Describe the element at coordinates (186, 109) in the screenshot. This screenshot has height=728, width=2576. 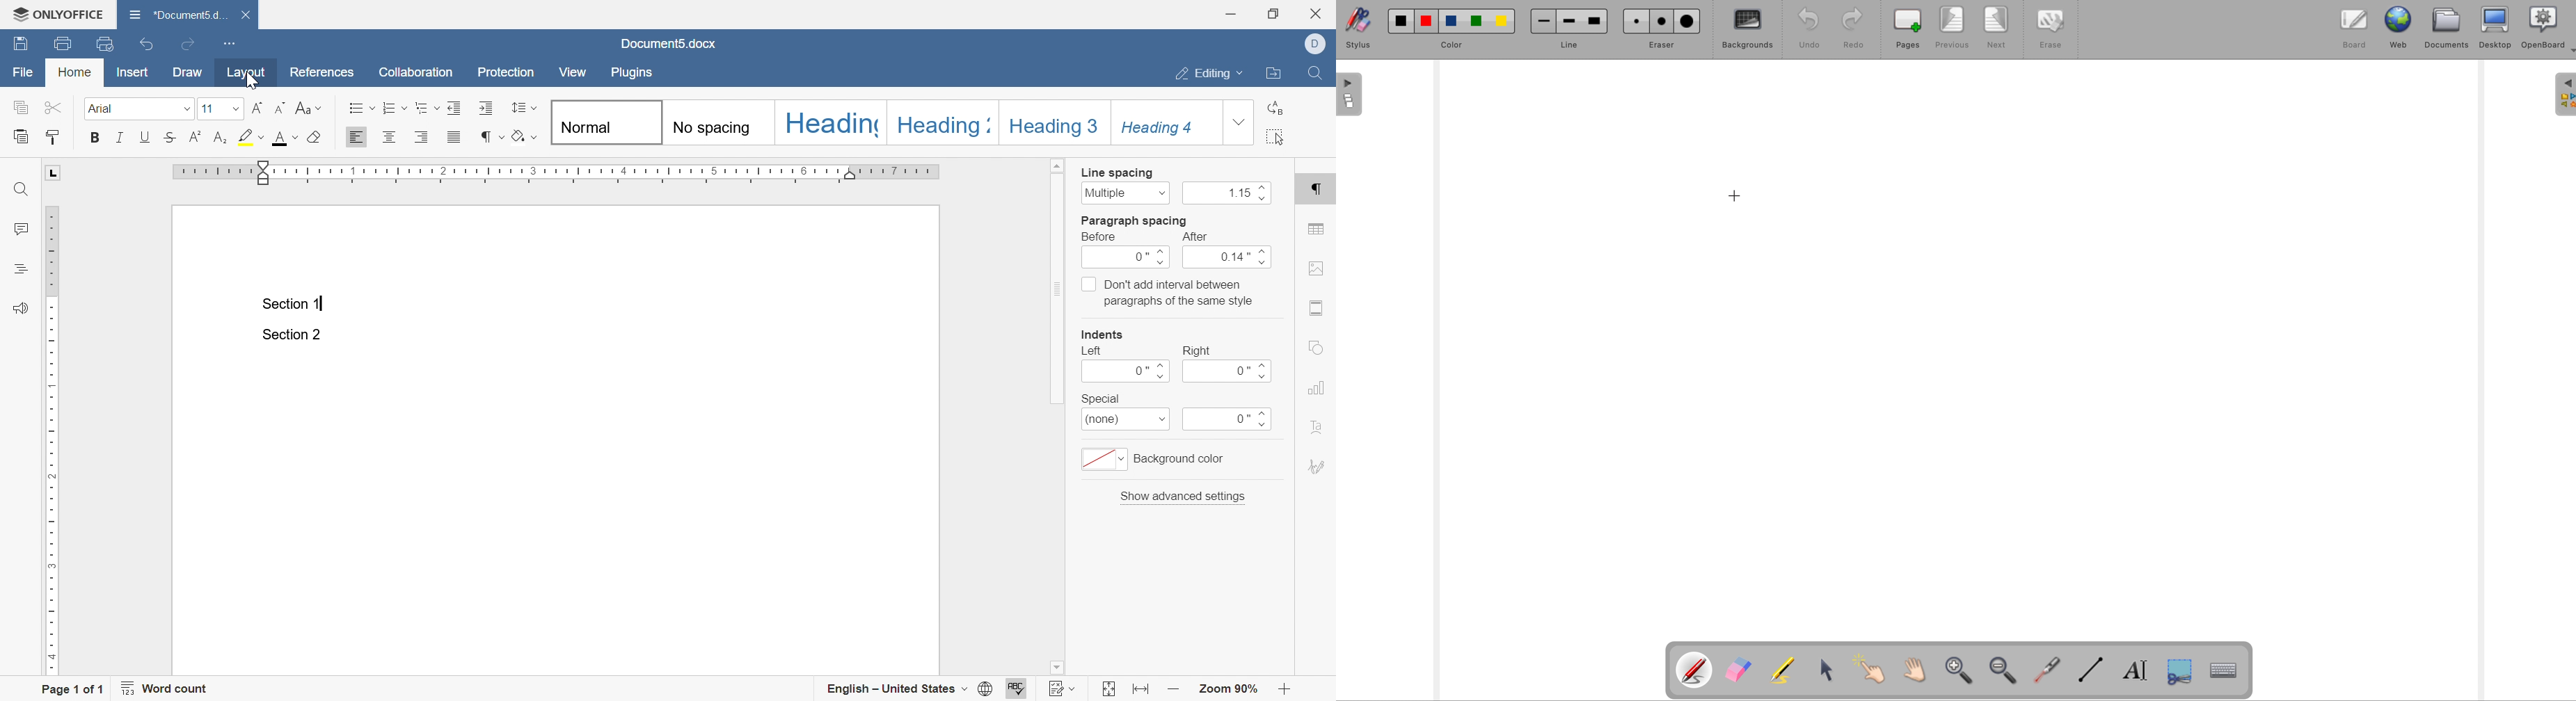
I see `drop down` at that location.